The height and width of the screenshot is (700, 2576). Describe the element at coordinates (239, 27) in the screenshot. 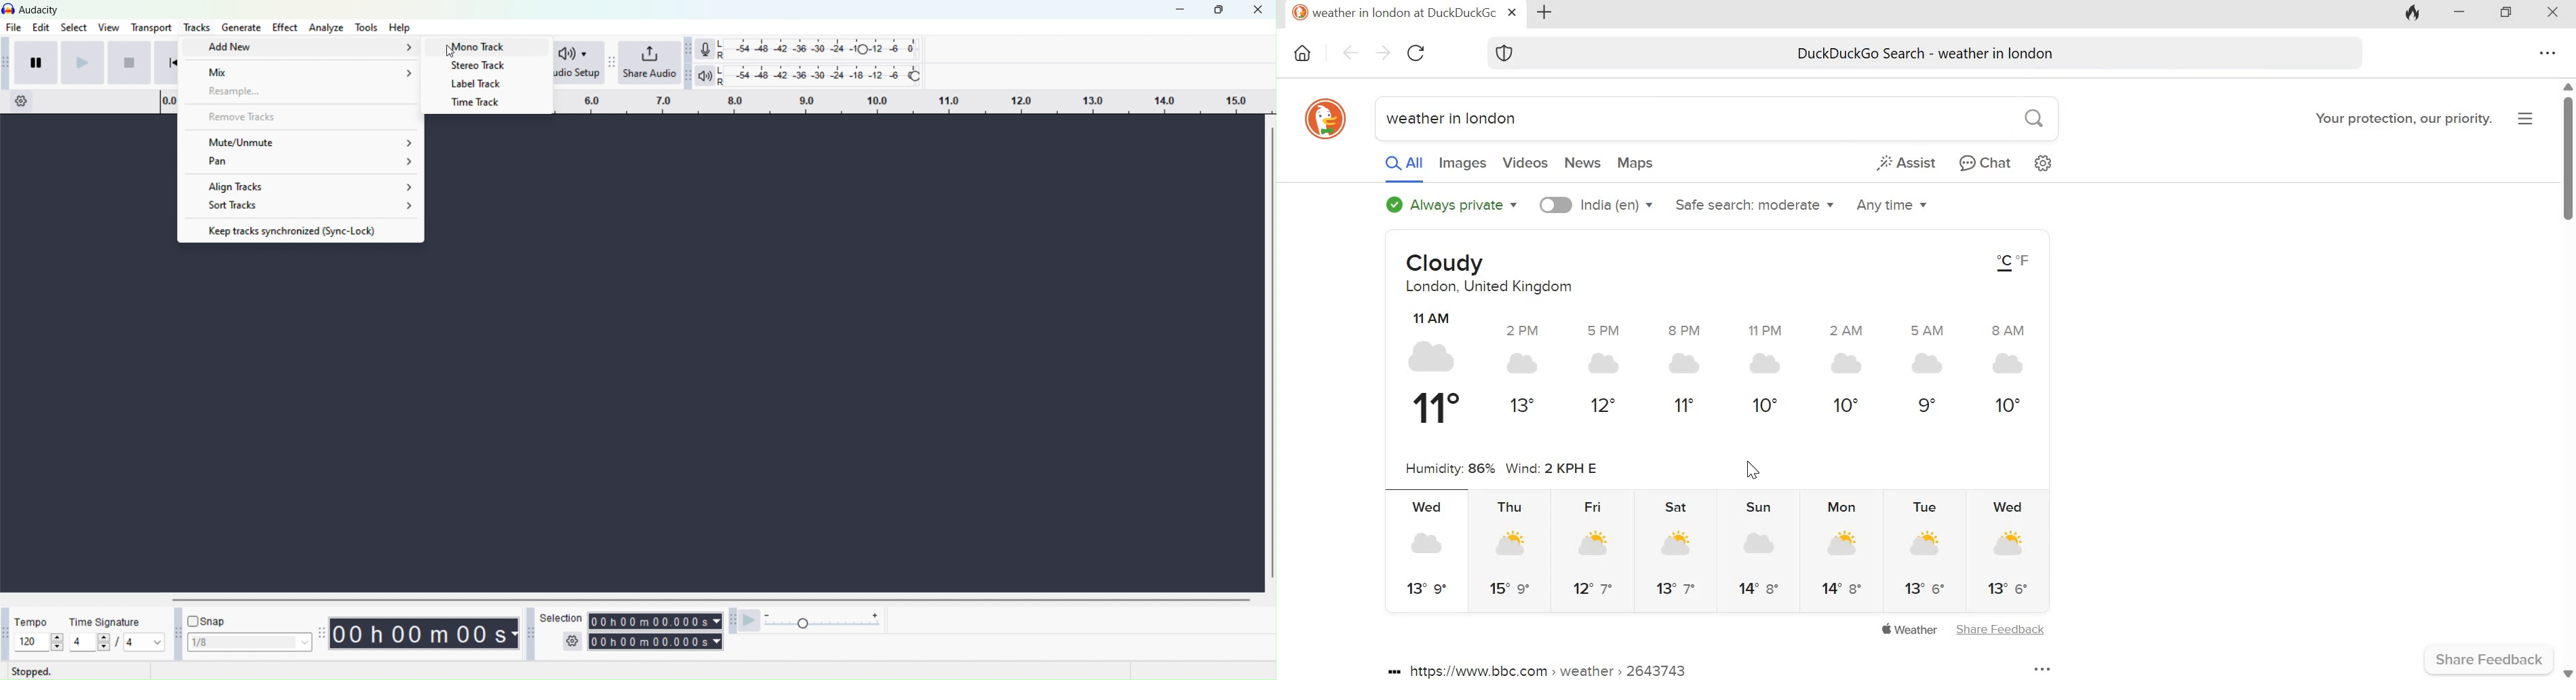

I see `Generate` at that location.